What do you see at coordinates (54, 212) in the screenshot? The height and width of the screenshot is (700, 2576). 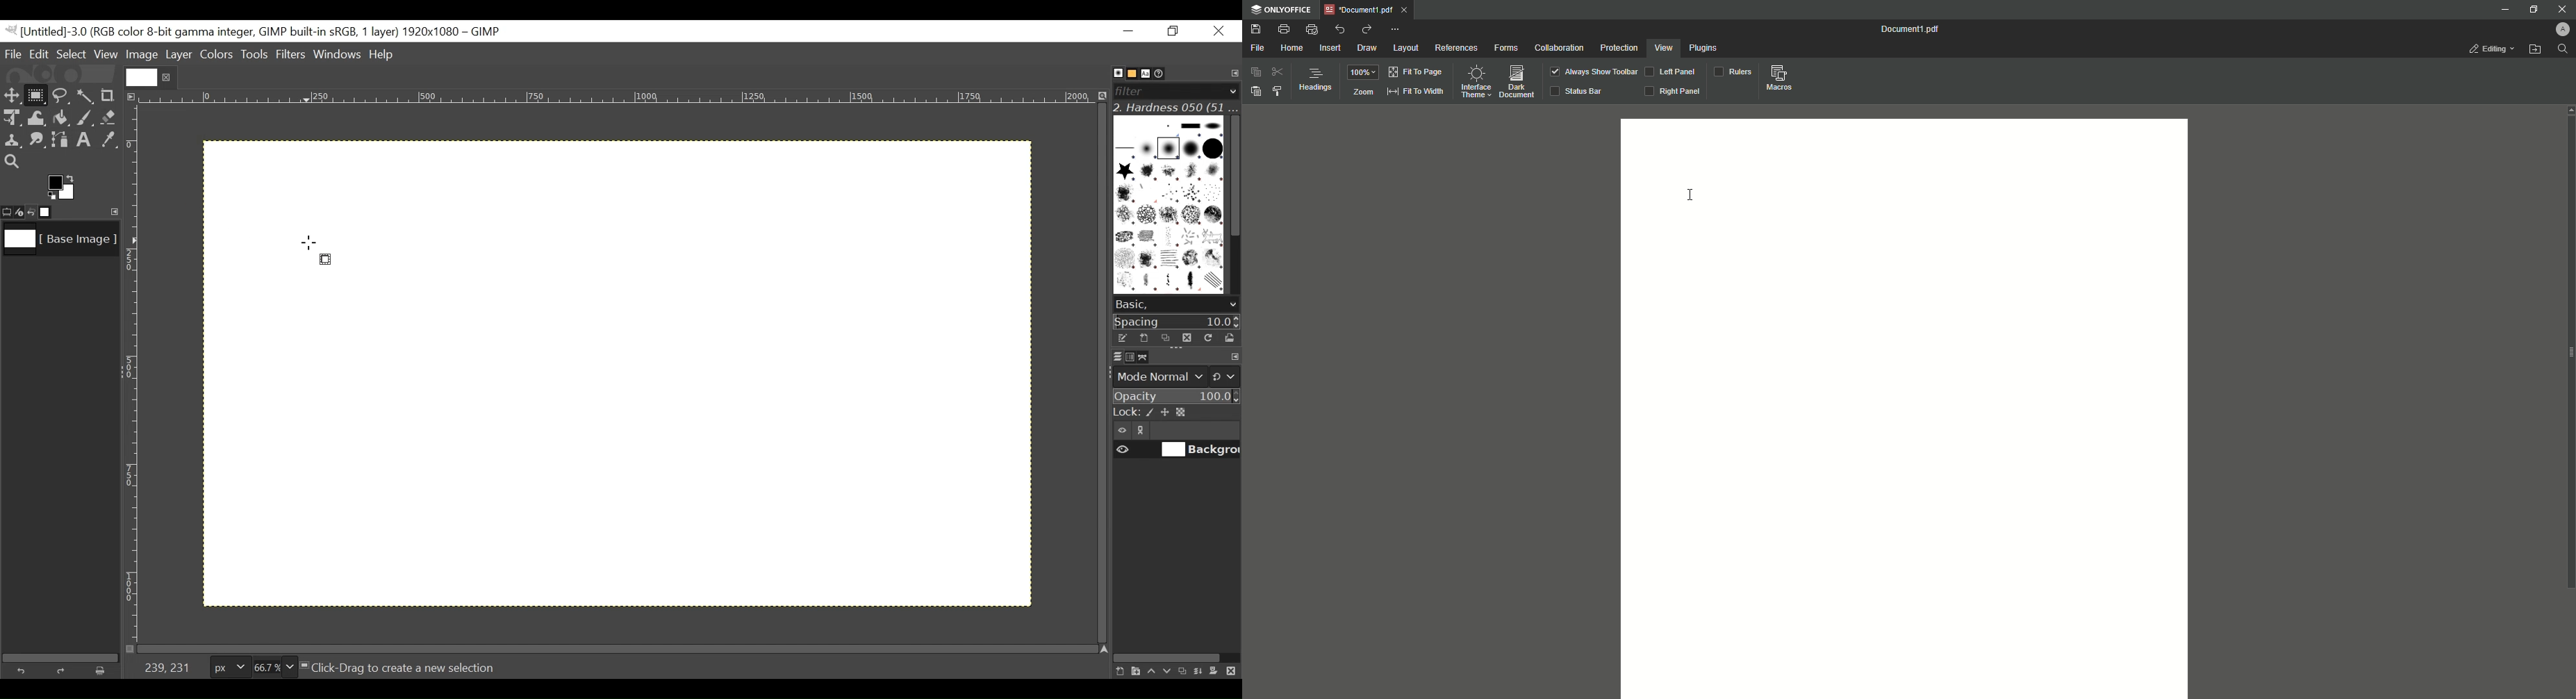 I see `Images` at bounding box center [54, 212].